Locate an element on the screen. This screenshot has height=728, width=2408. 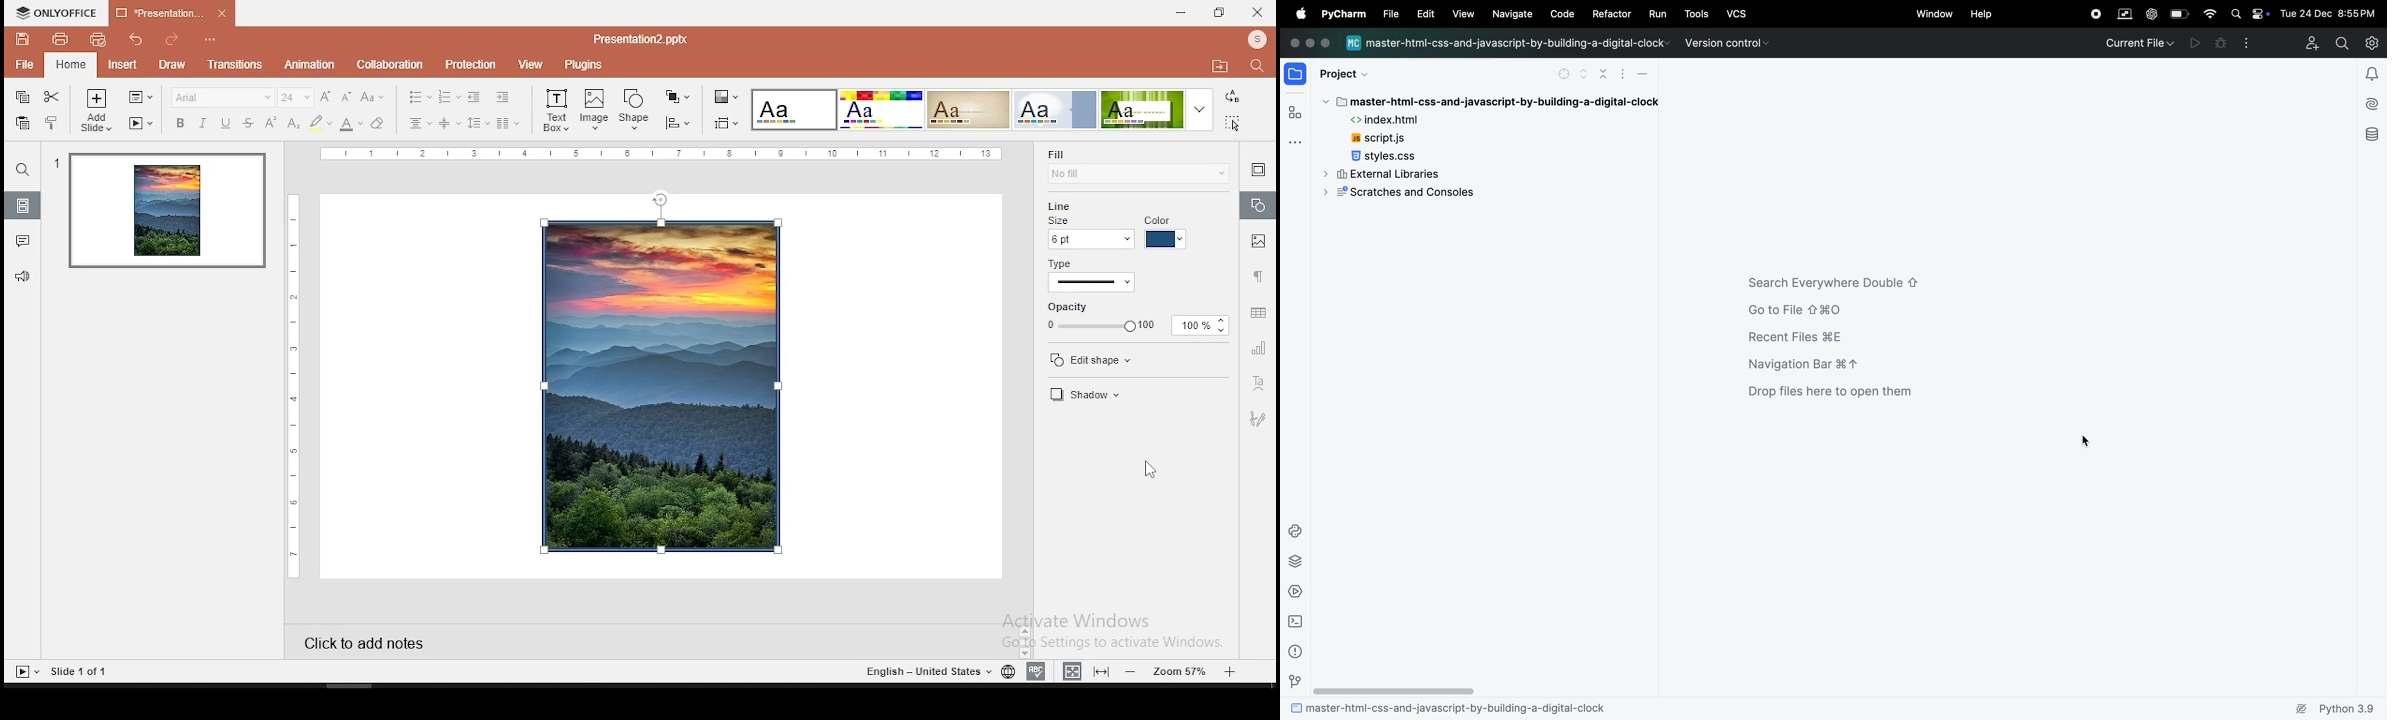
bold is located at coordinates (178, 123).